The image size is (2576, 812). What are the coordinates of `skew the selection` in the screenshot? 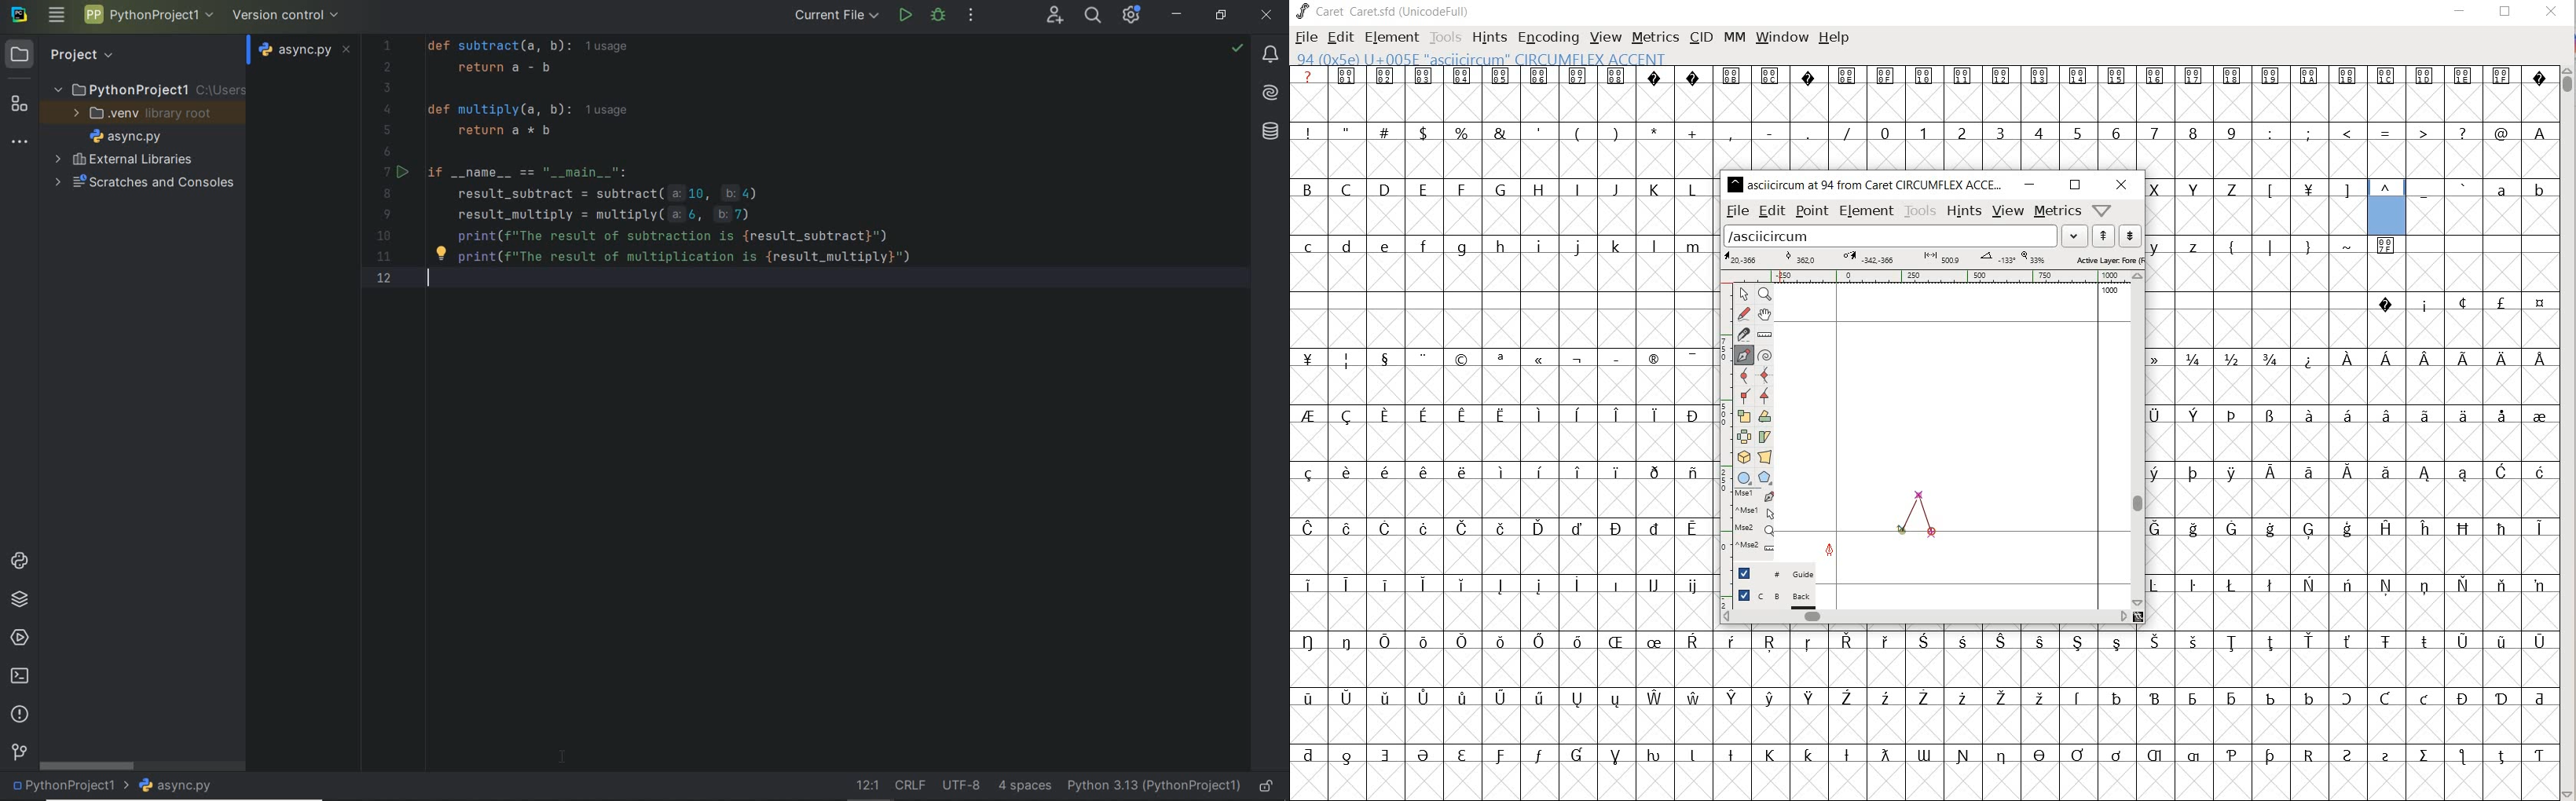 It's located at (1764, 437).